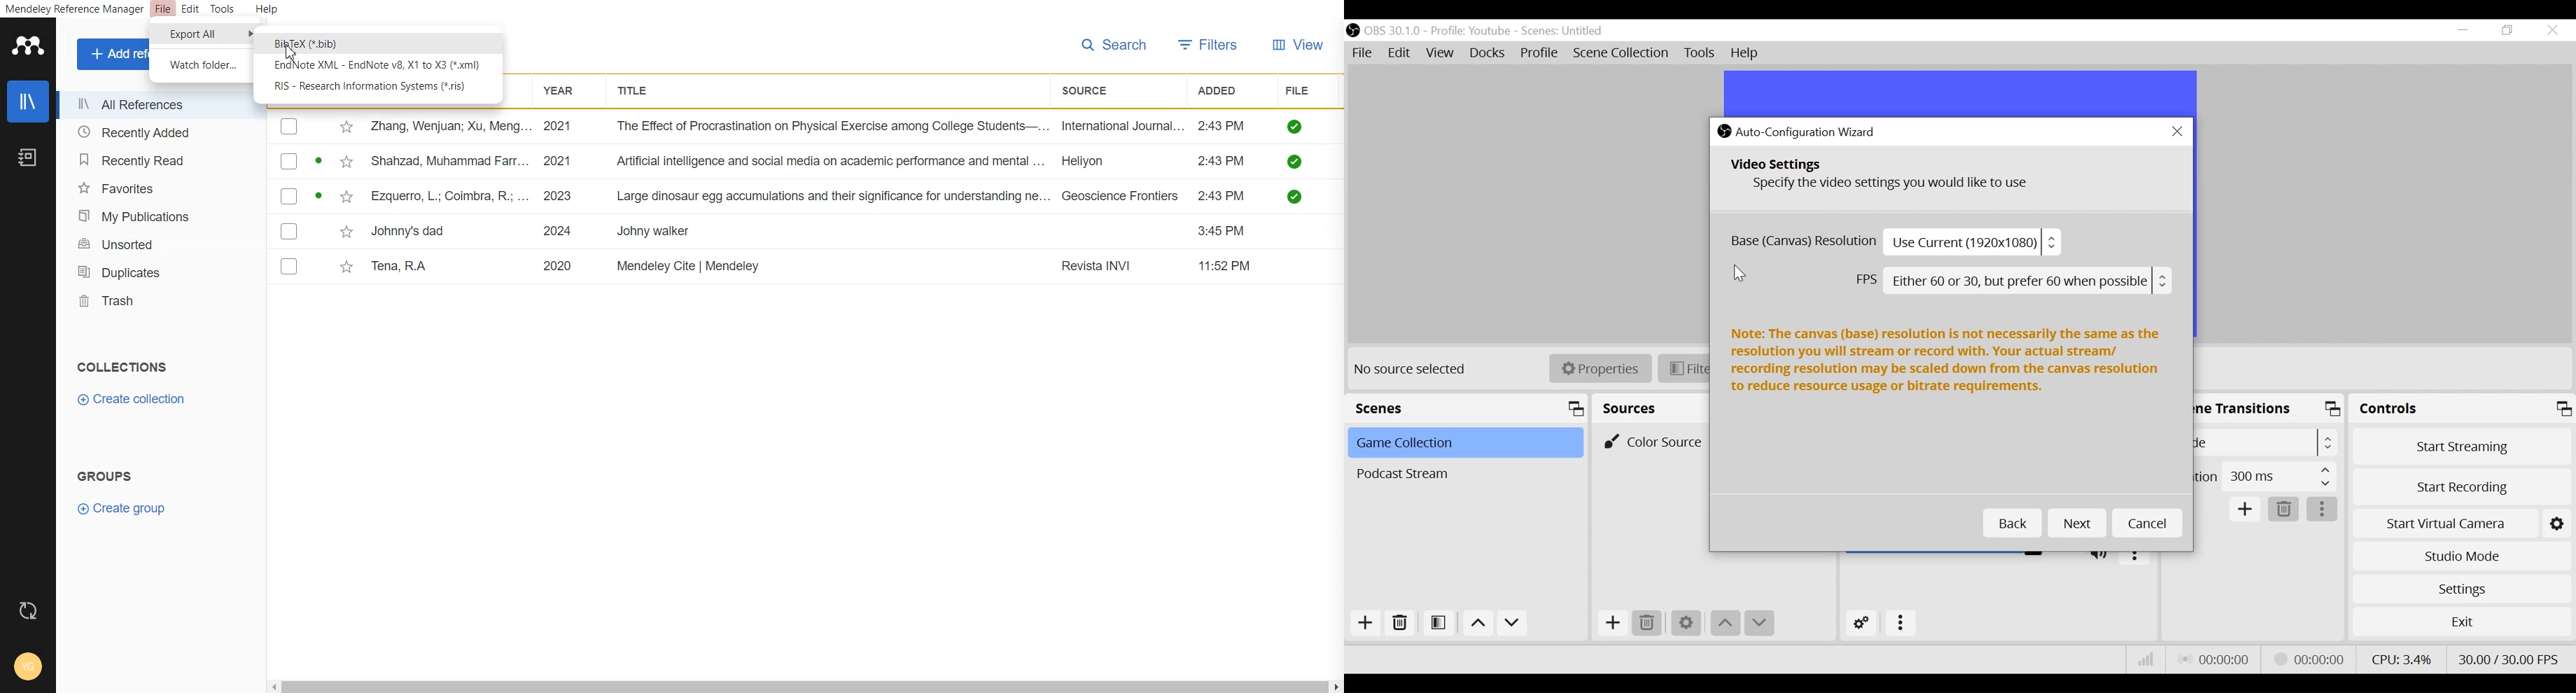 The height and width of the screenshot is (700, 2576). I want to click on Studio Mode, so click(2460, 558).